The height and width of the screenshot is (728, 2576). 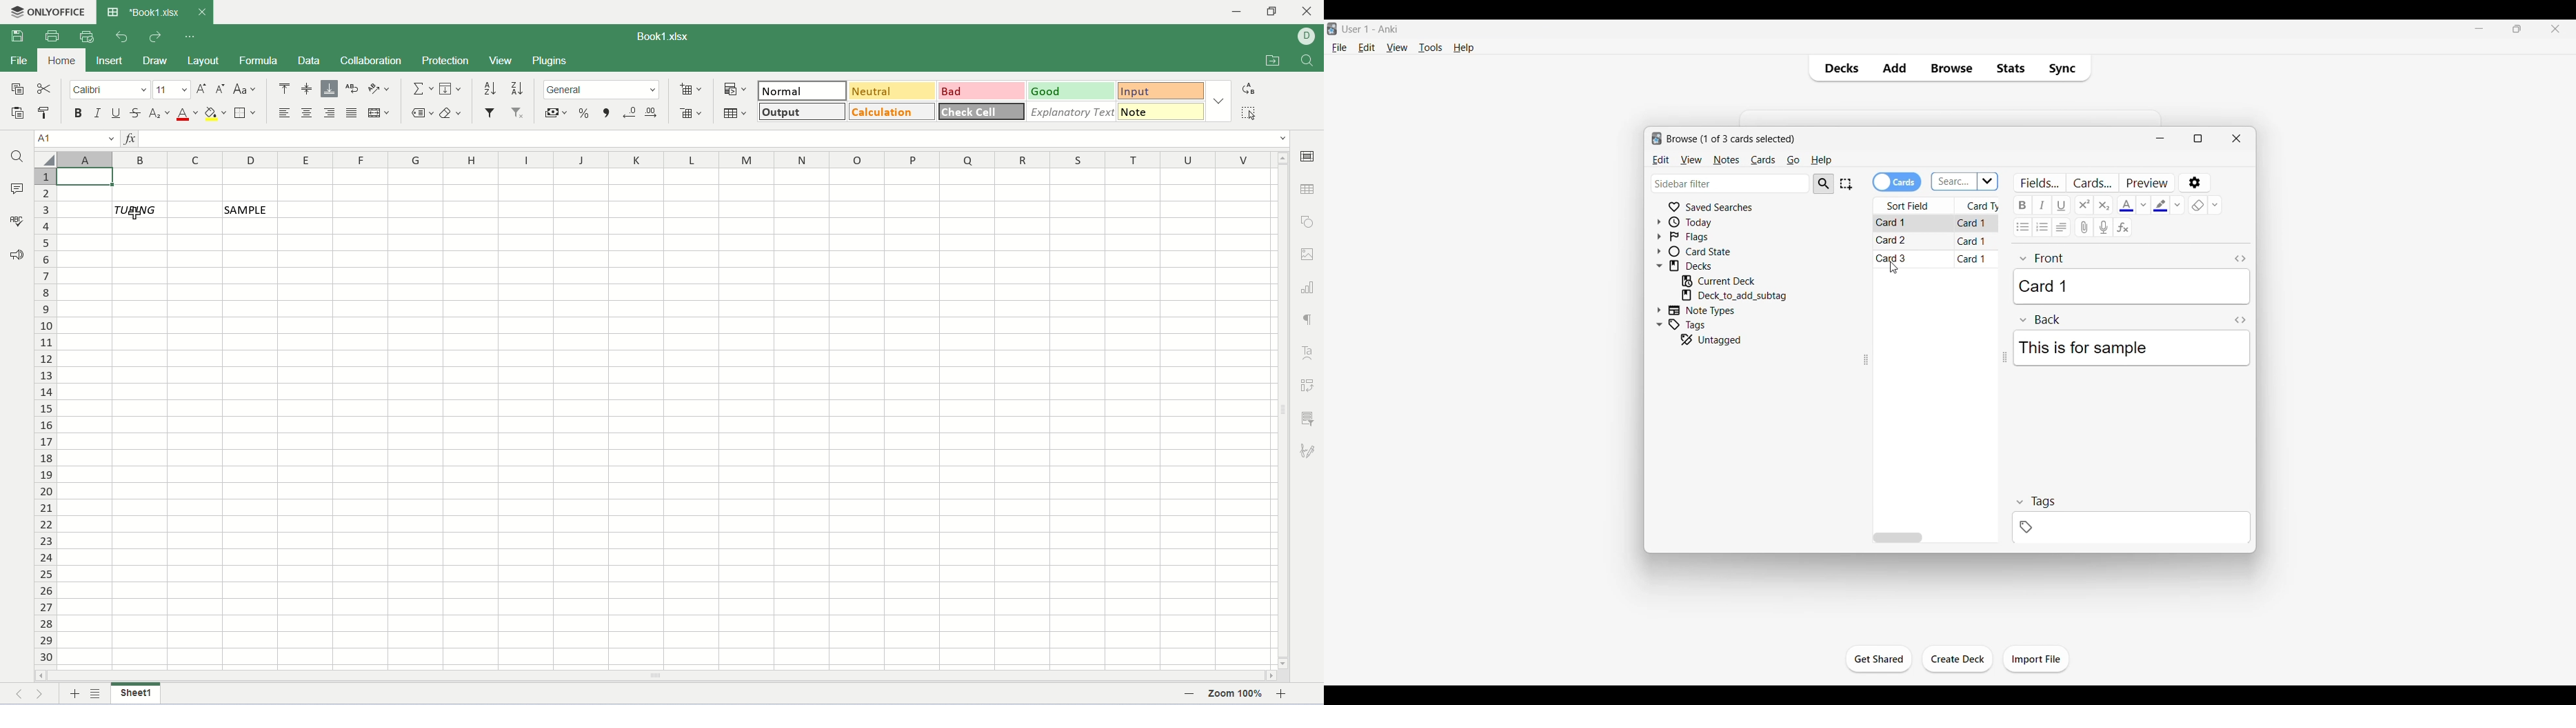 What do you see at coordinates (2023, 205) in the screenshot?
I see `Bold text` at bounding box center [2023, 205].